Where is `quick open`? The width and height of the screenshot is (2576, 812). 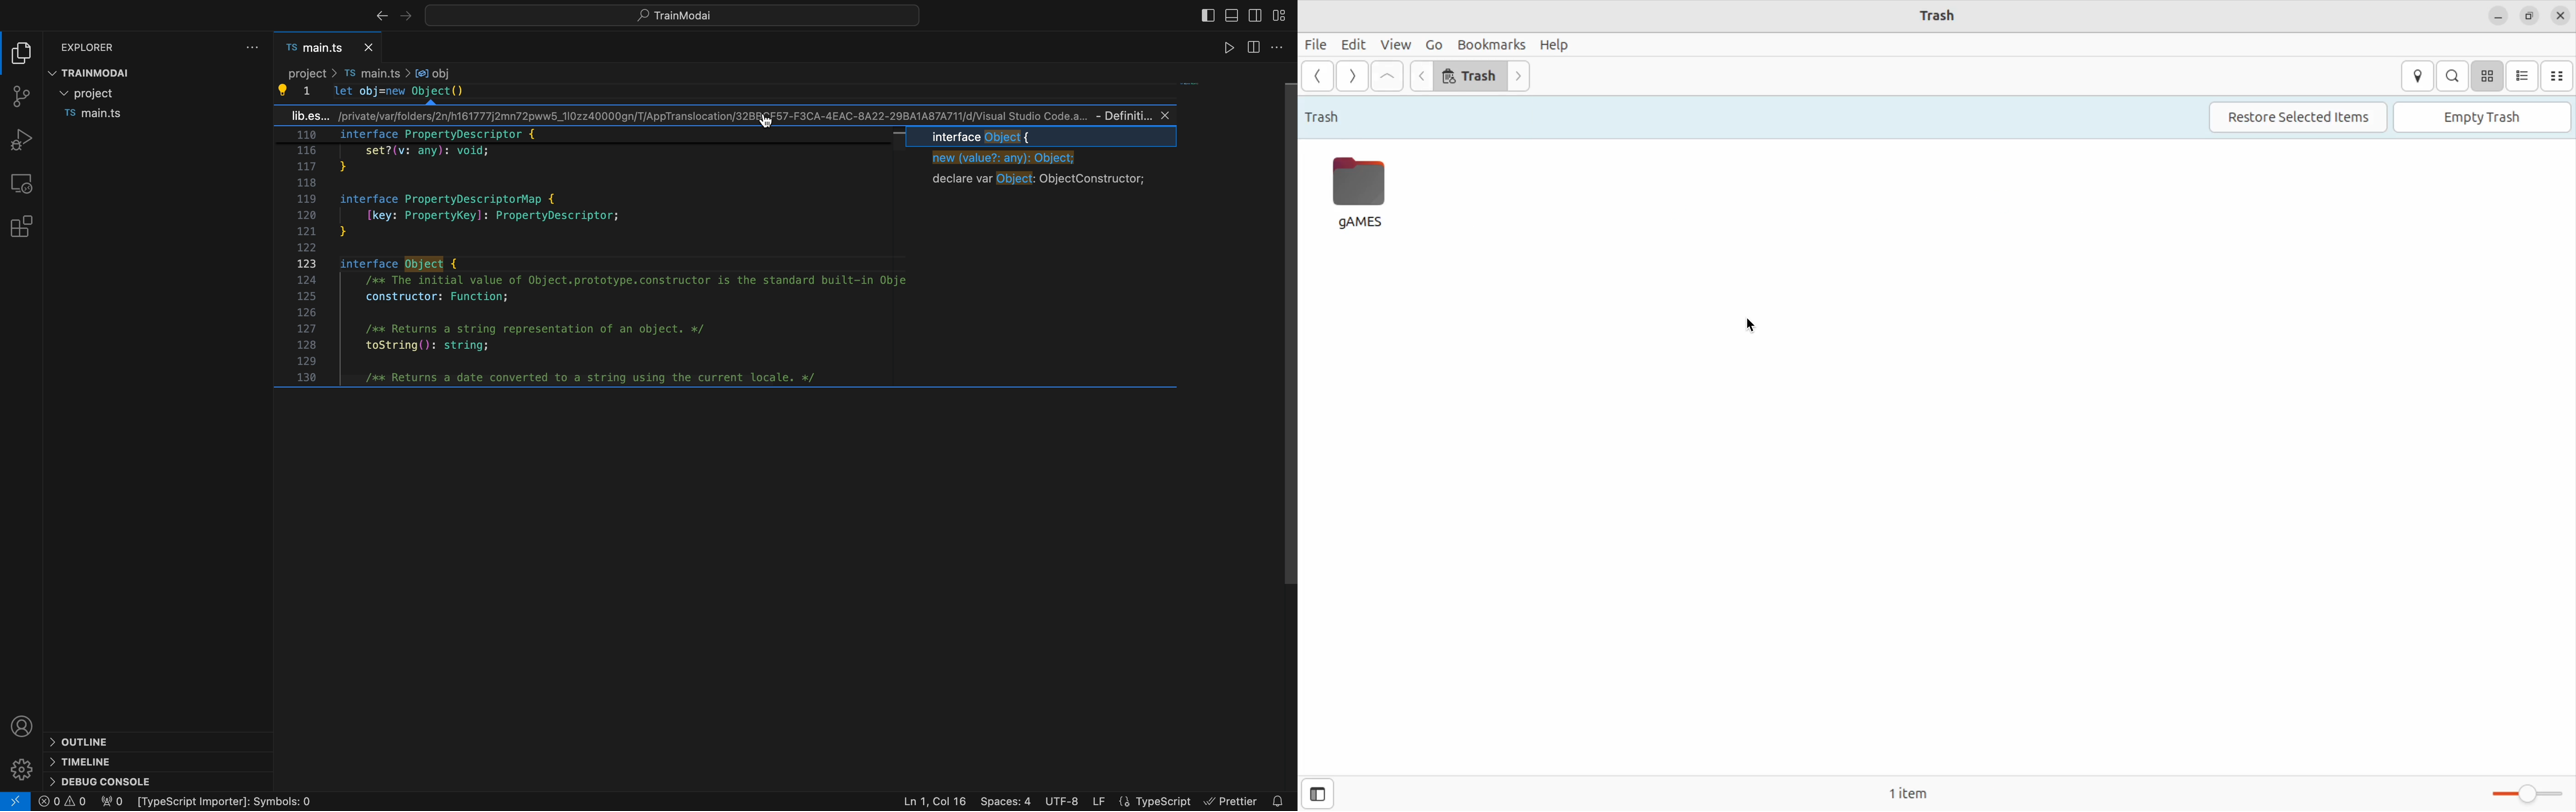 quick open is located at coordinates (681, 14).